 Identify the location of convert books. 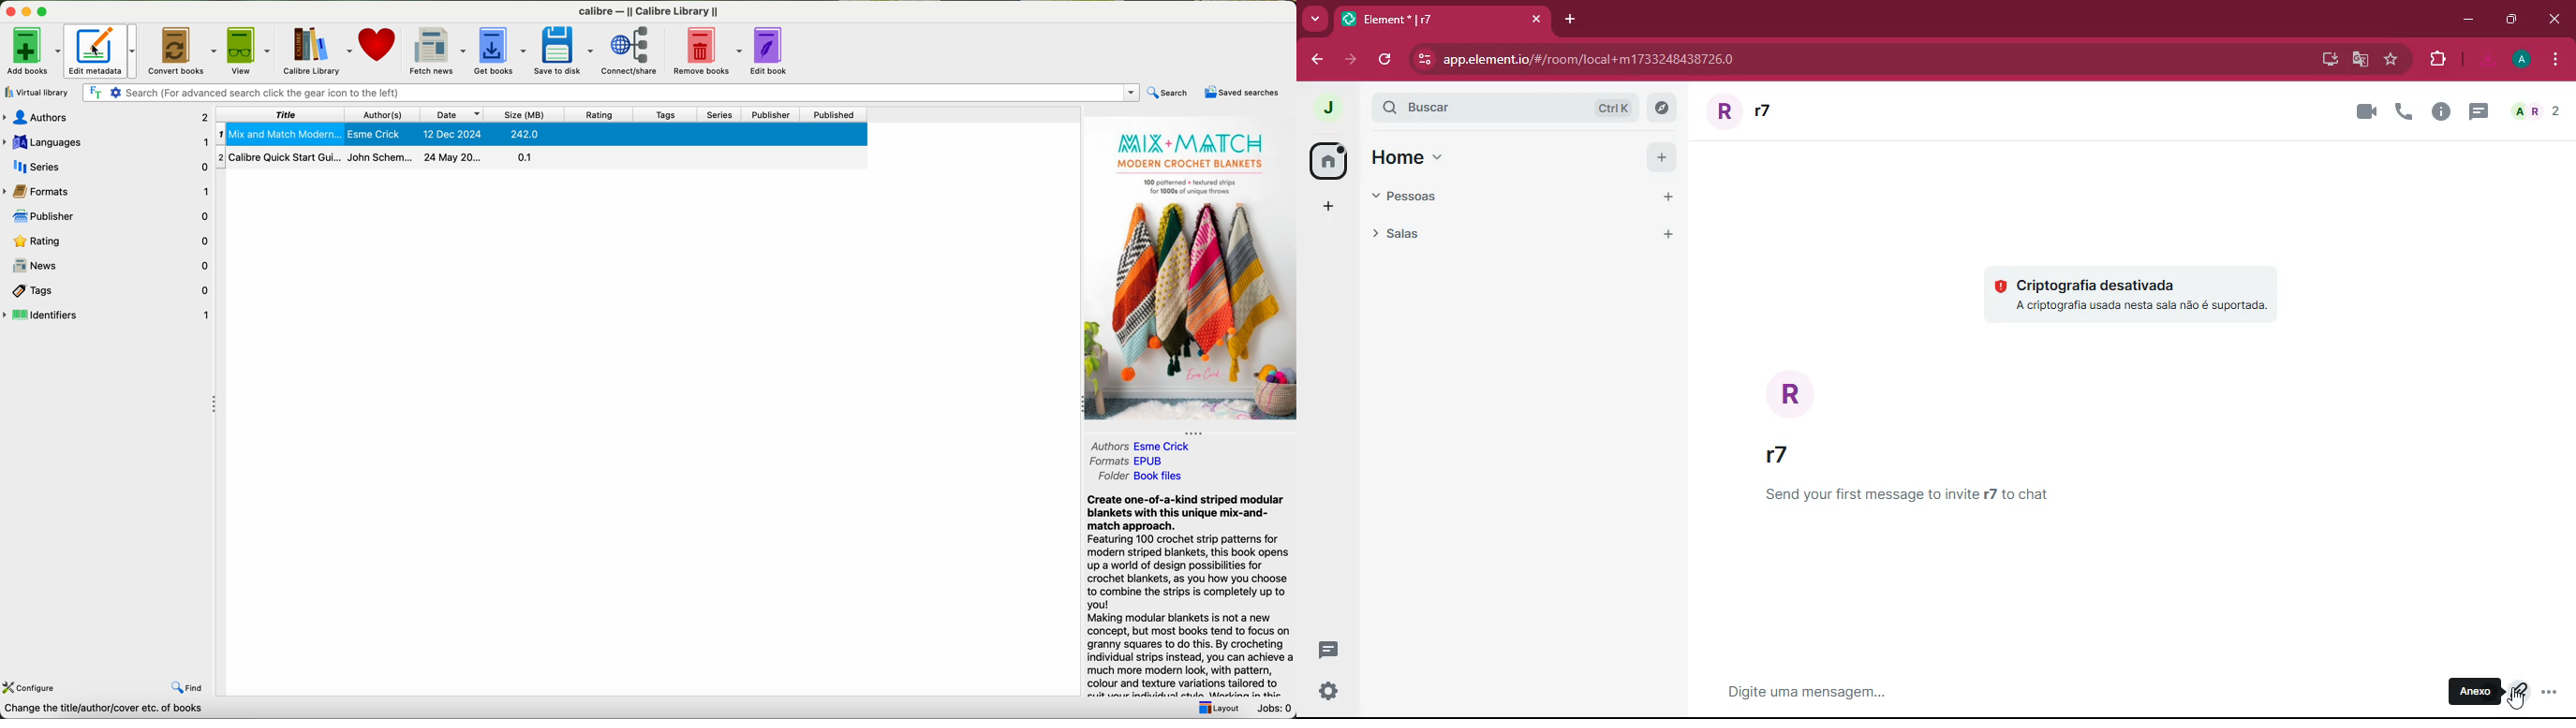
(184, 50).